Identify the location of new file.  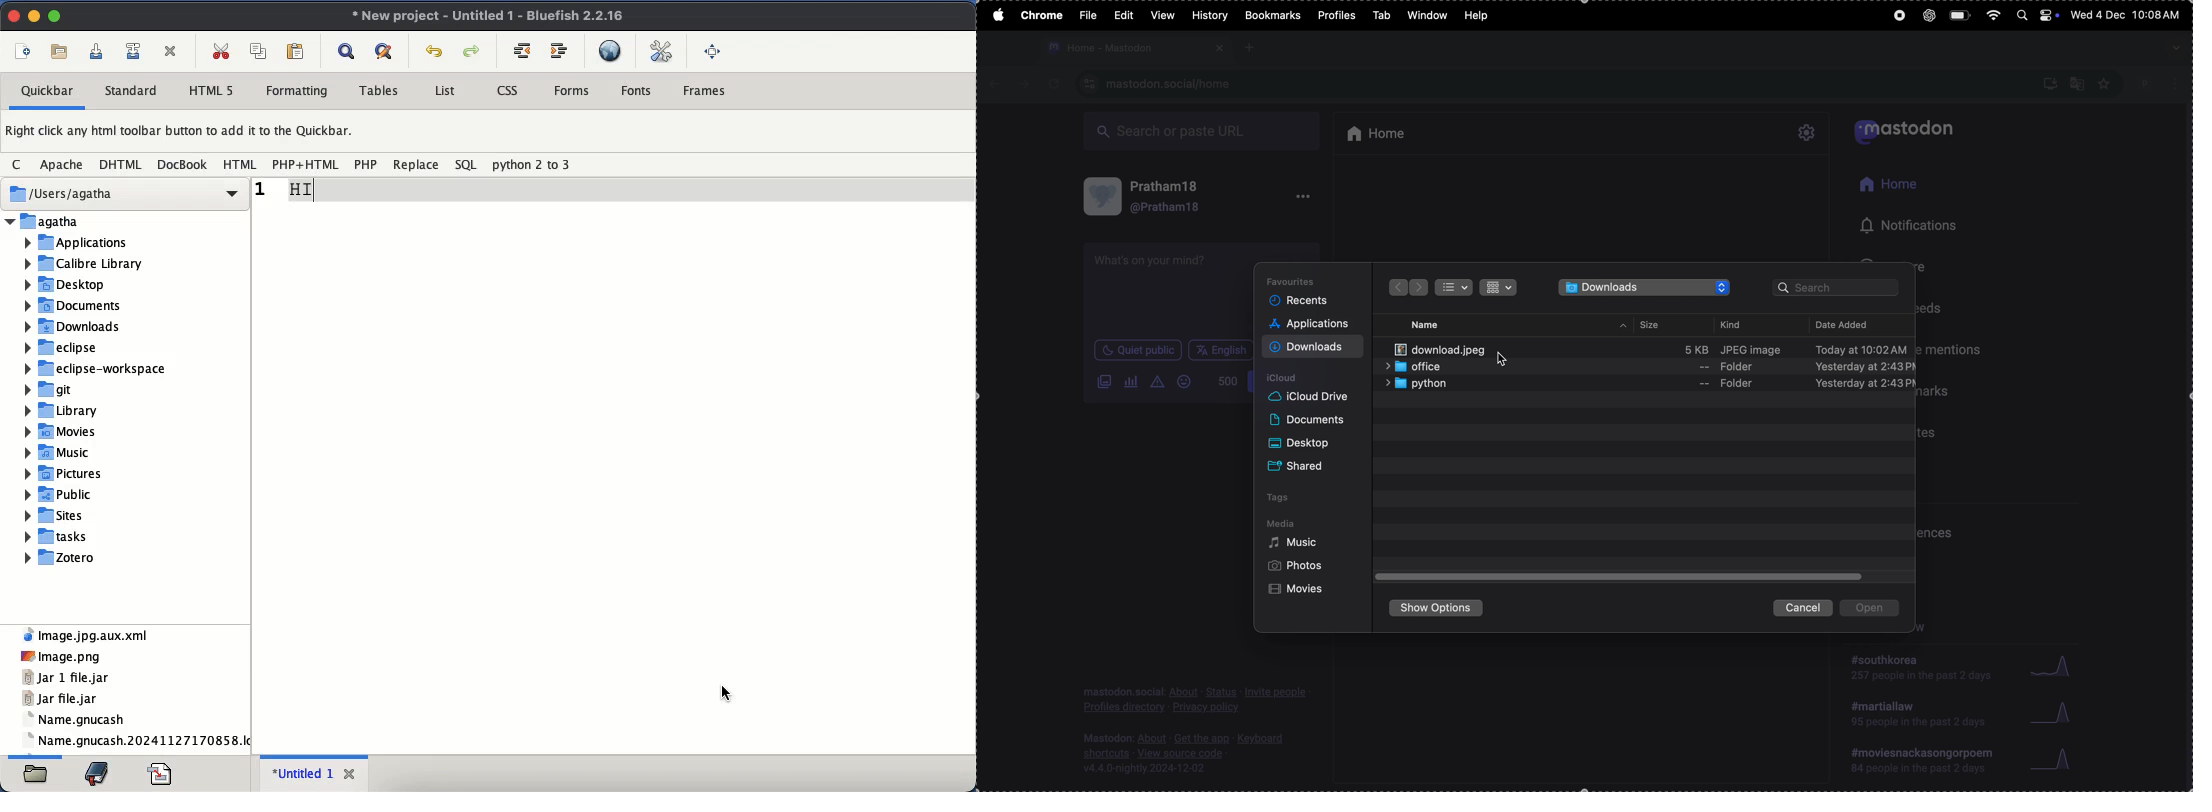
(26, 50).